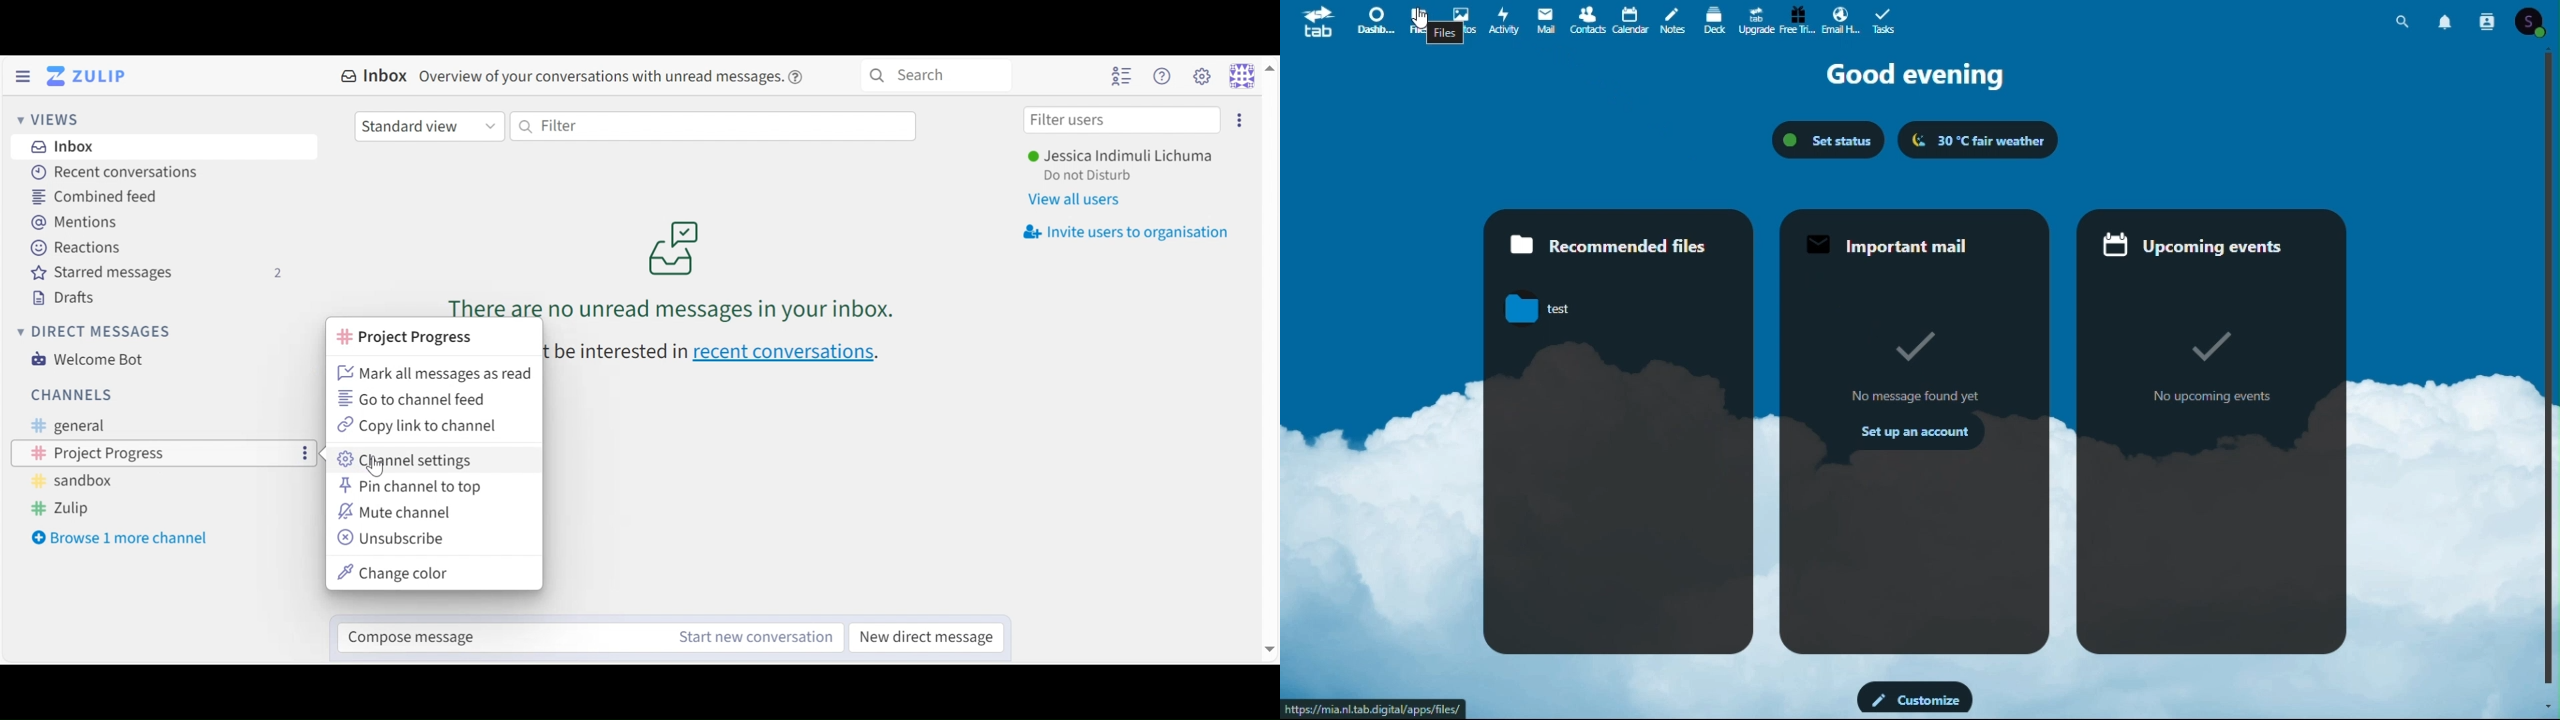  Describe the element at coordinates (503, 635) in the screenshot. I see `Compose message` at that location.